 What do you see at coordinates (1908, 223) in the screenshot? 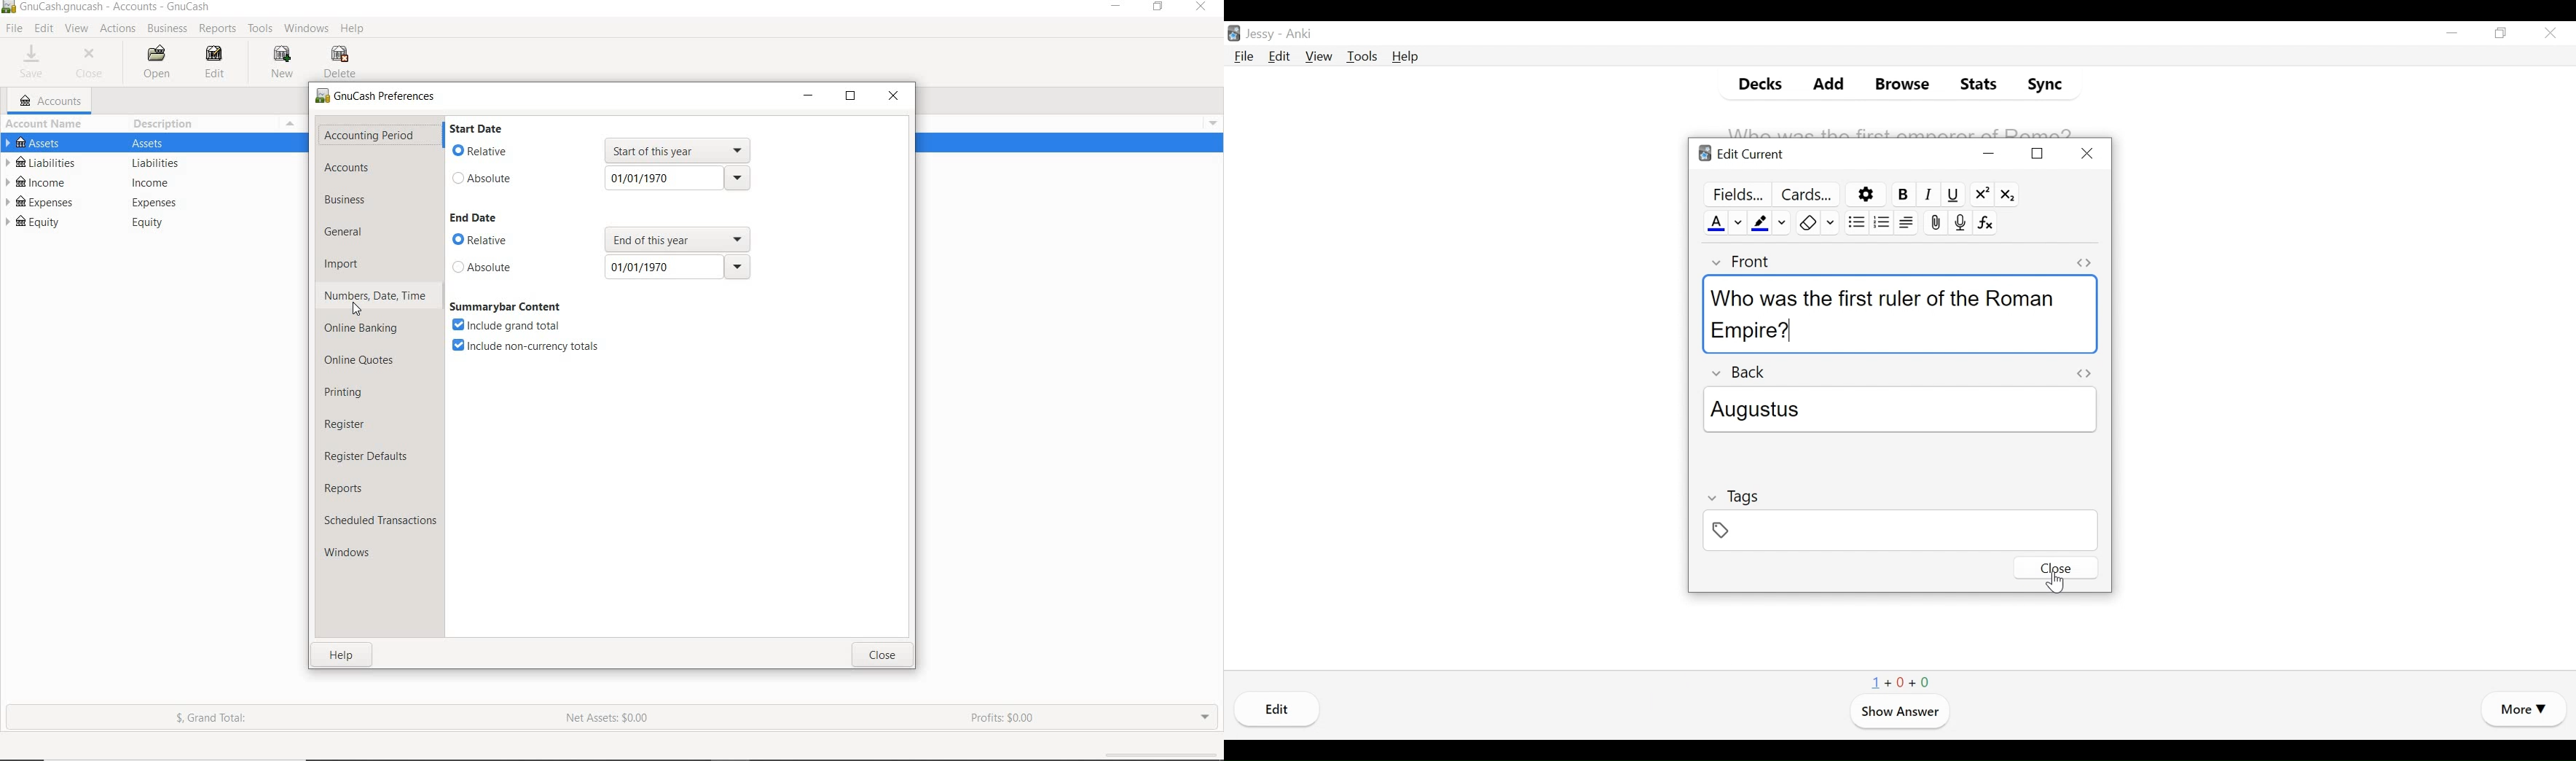
I see `Alignment` at bounding box center [1908, 223].